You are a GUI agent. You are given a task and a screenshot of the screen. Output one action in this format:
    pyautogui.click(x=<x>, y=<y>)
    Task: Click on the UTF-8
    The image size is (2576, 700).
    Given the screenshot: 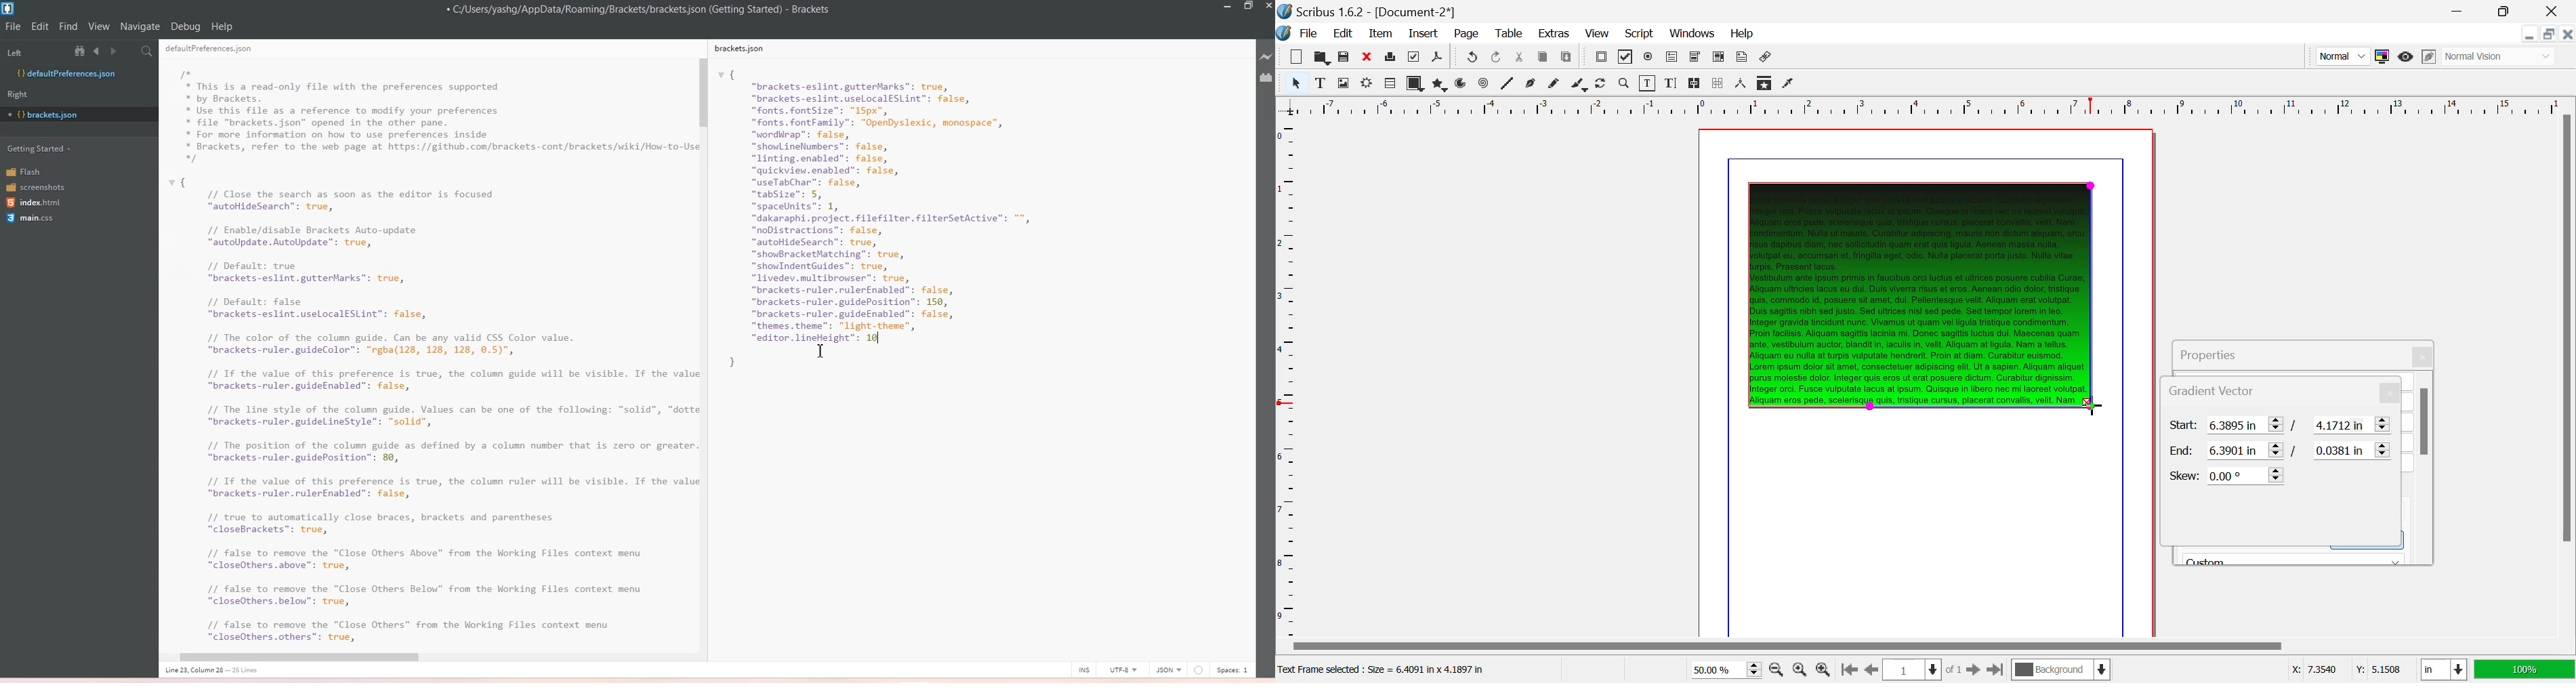 What is the action you would take?
    pyautogui.click(x=1123, y=669)
    